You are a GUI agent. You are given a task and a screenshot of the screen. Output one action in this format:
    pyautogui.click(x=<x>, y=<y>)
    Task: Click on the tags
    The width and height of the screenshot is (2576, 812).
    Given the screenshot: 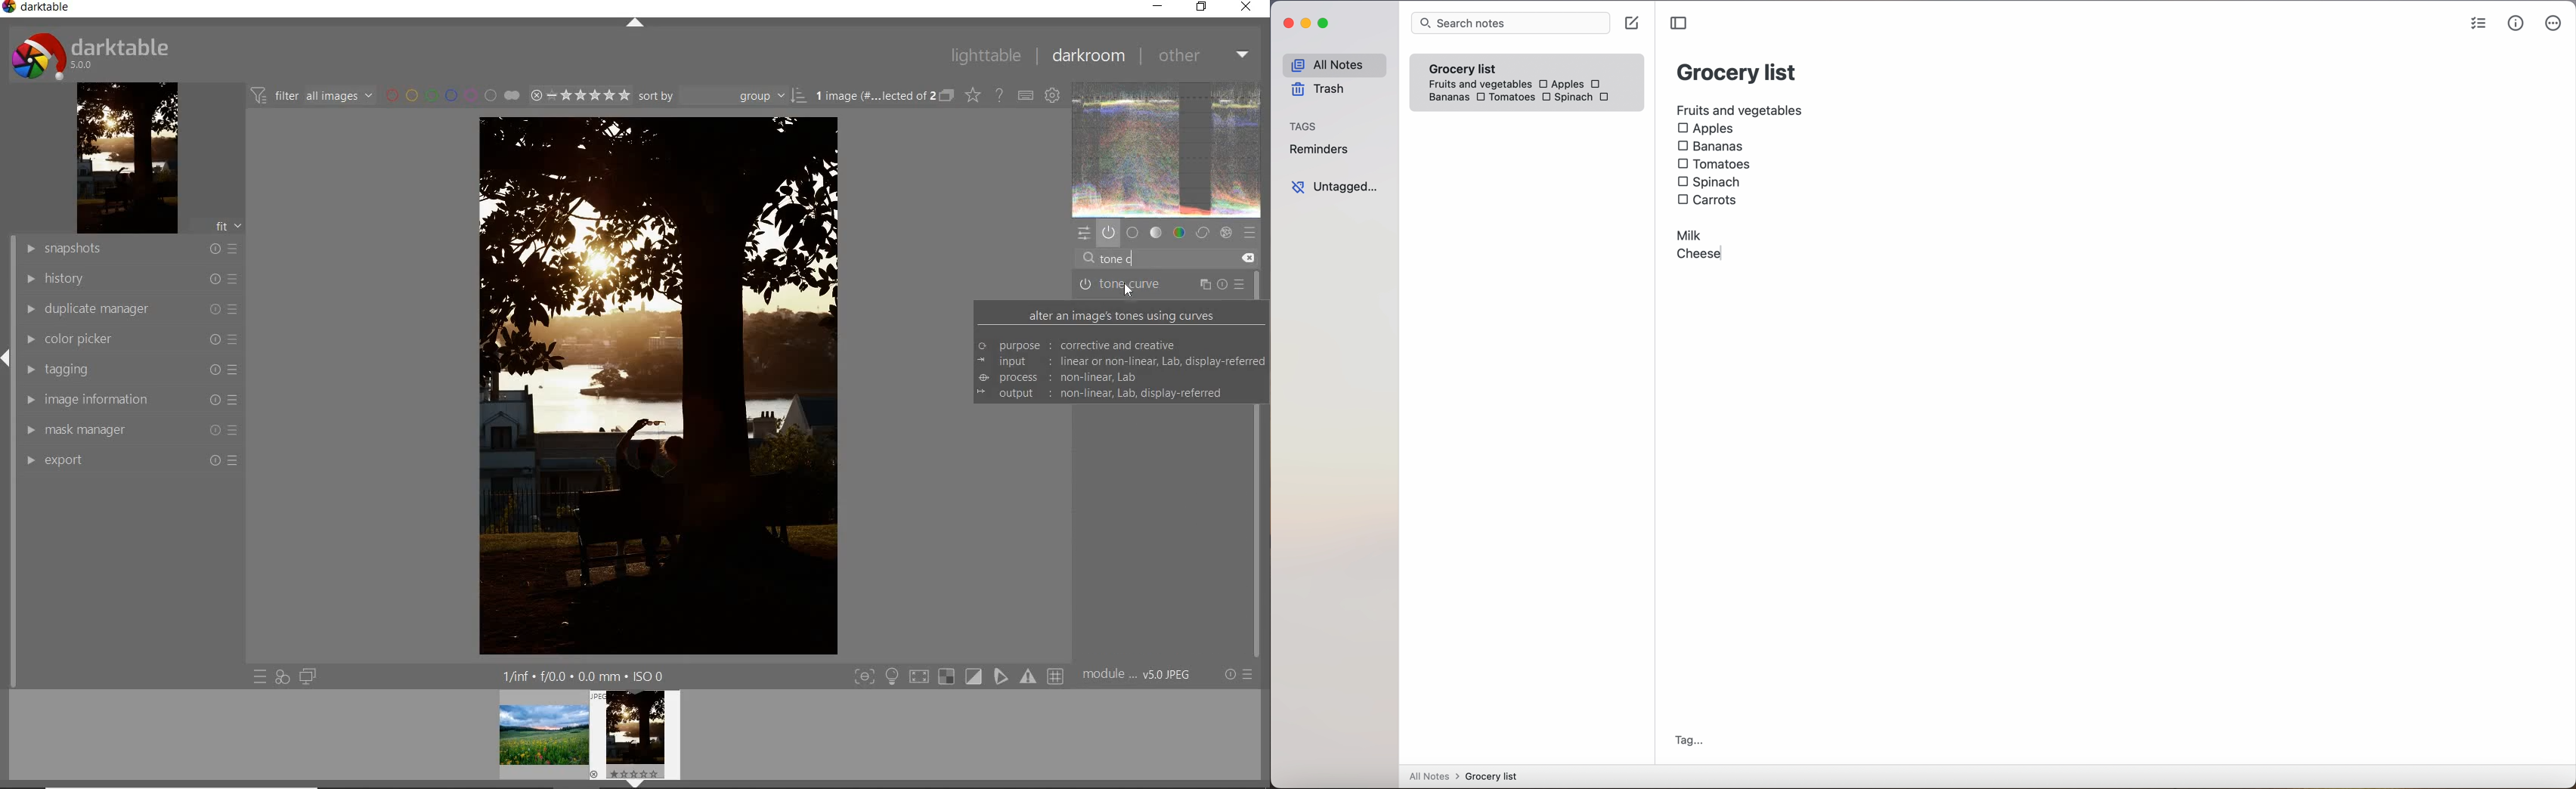 What is the action you would take?
    pyautogui.click(x=1304, y=127)
    